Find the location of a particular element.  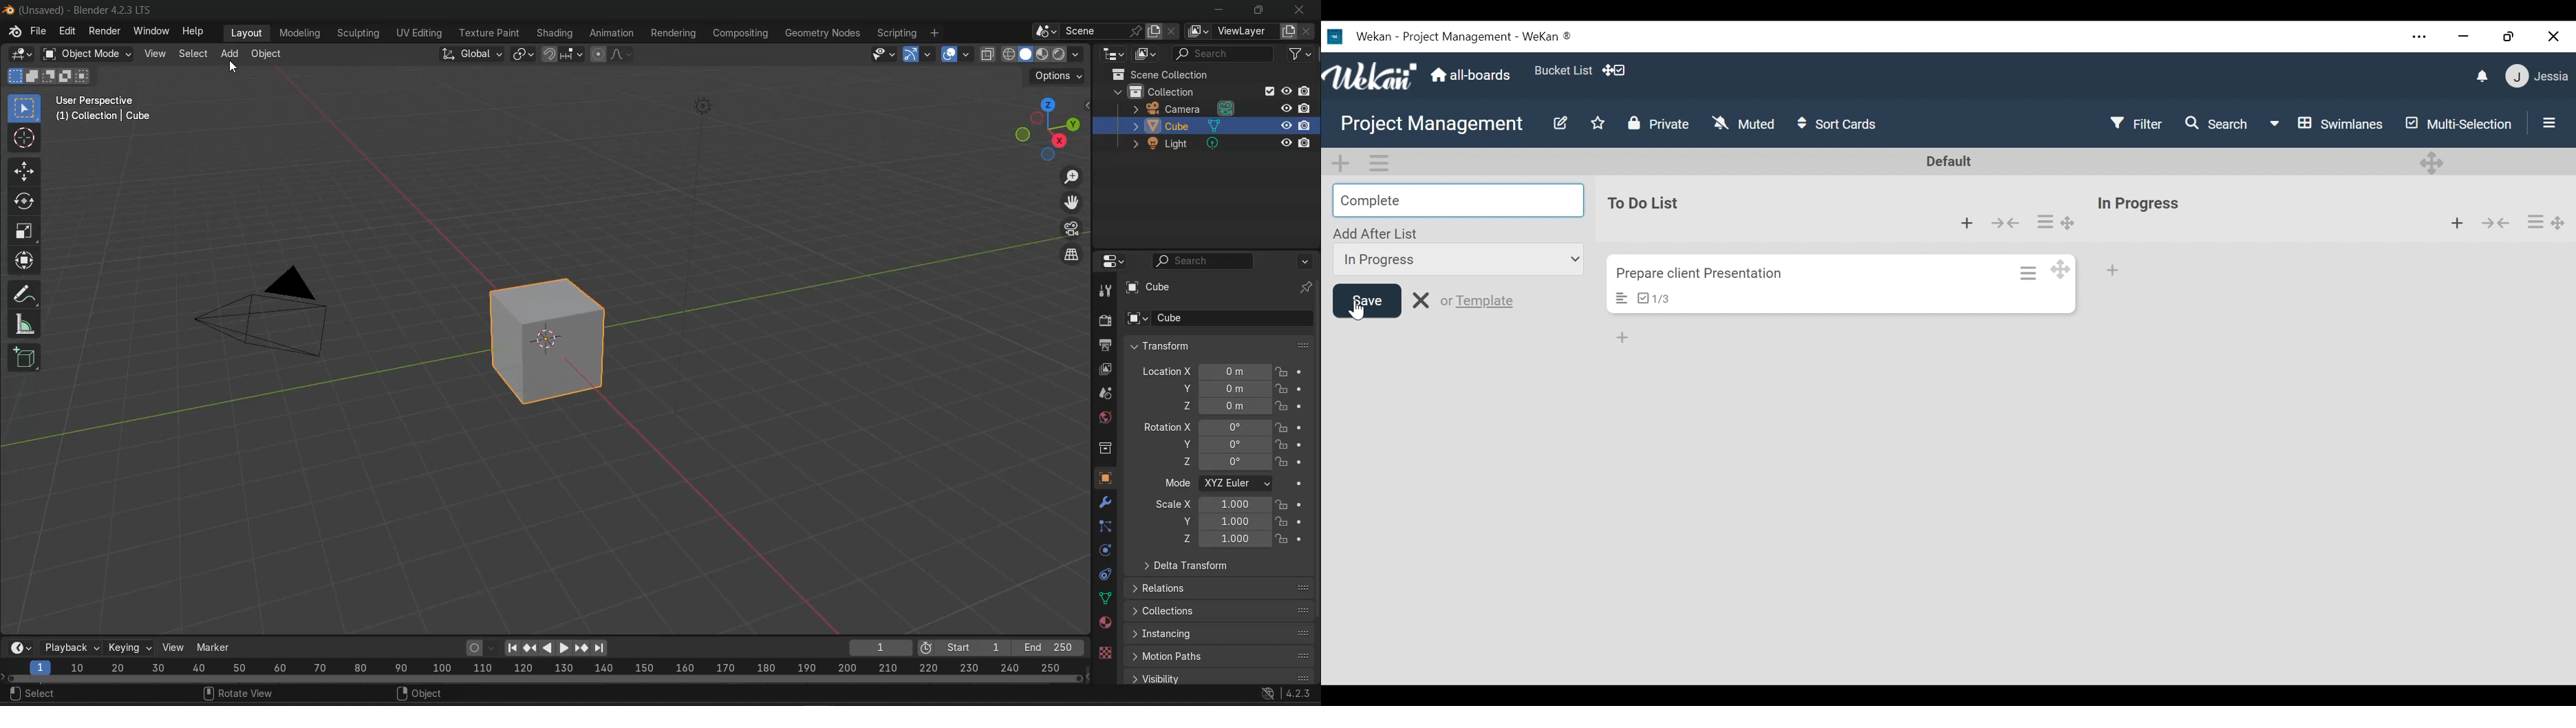

hide in view port is located at coordinates (1285, 124).